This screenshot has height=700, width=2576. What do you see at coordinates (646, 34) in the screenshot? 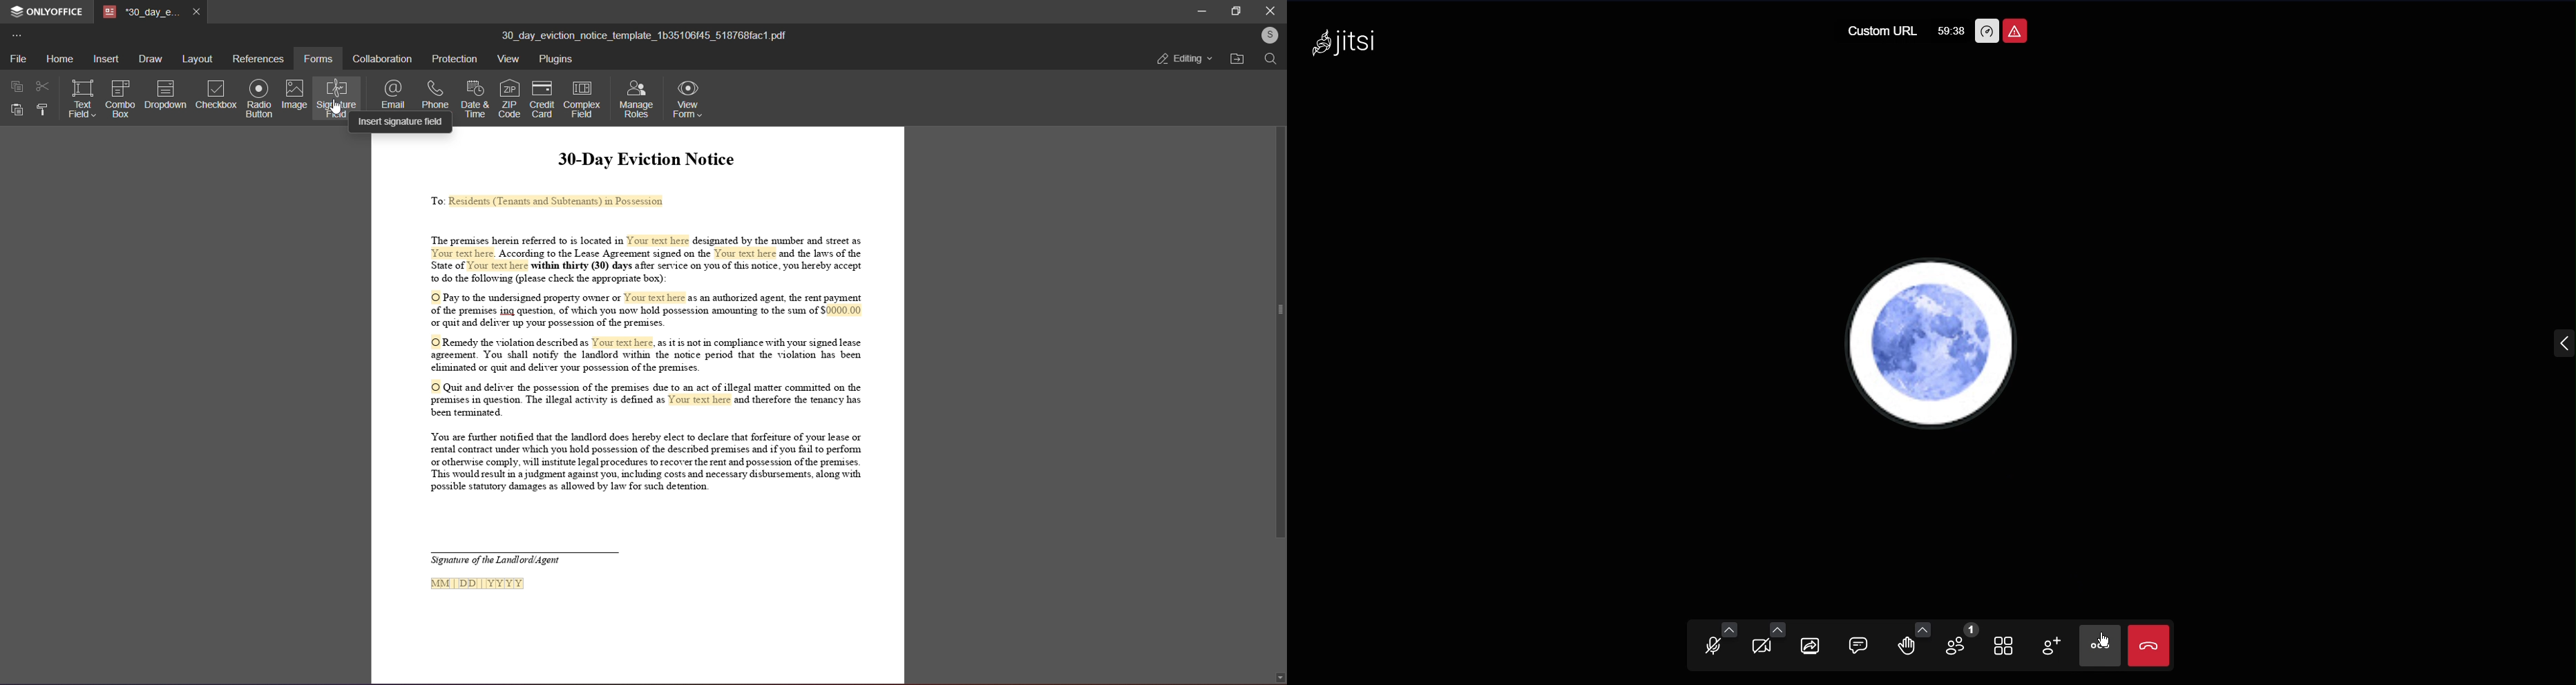
I see `(title)30_day_eviction_notice_template_1b35106145_518768fact.pdf` at bounding box center [646, 34].